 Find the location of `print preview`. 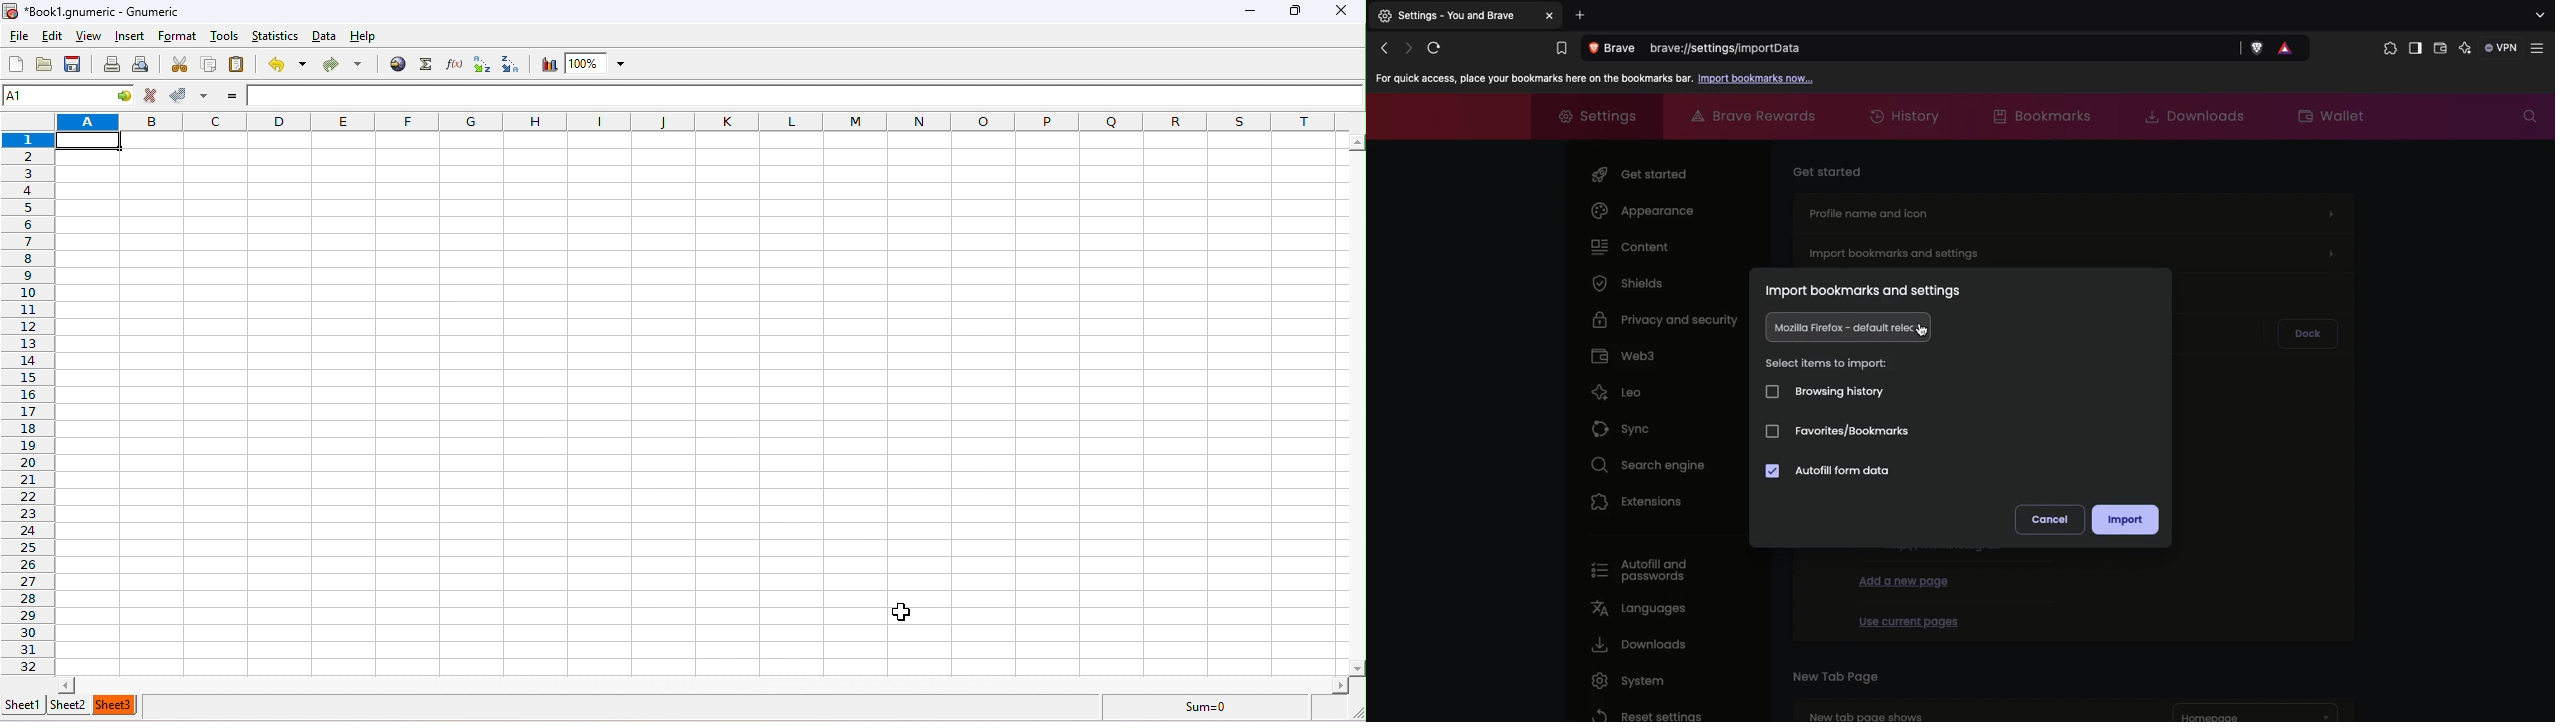

print preview is located at coordinates (148, 65).